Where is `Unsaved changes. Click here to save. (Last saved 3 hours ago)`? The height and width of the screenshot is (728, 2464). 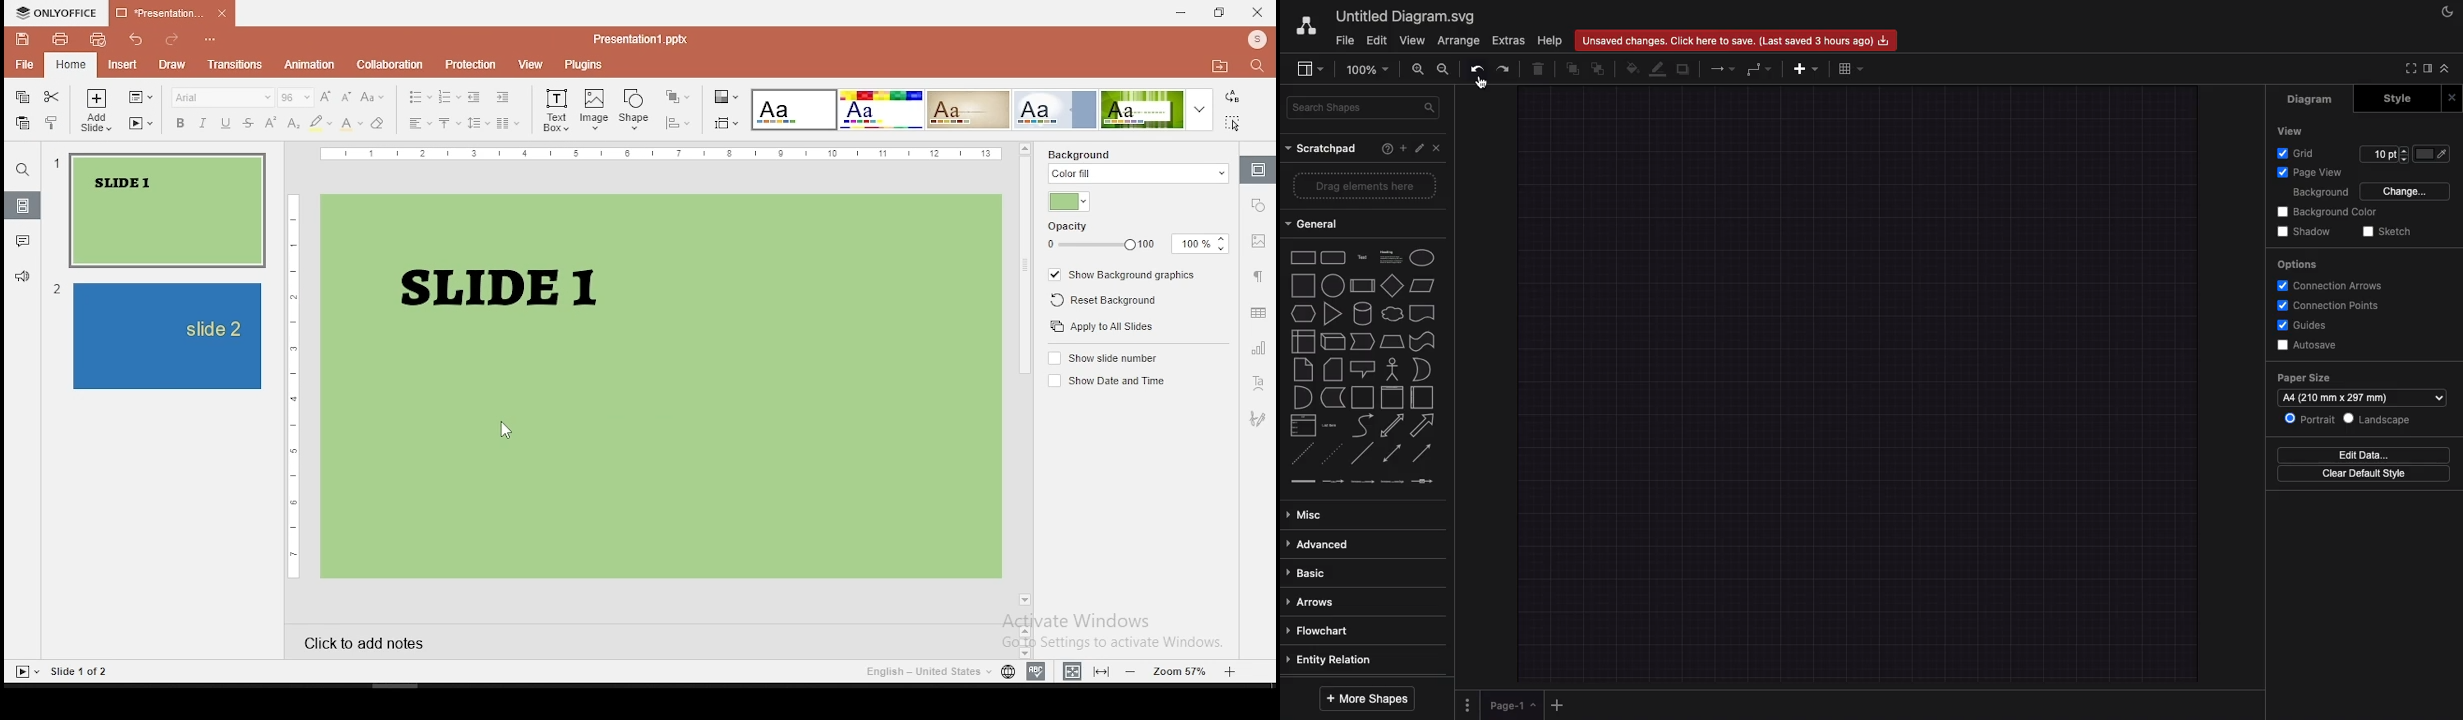
Unsaved changes. Click here to save. (Last saved 3 hours ago) is located at coordinates (1735, 41).